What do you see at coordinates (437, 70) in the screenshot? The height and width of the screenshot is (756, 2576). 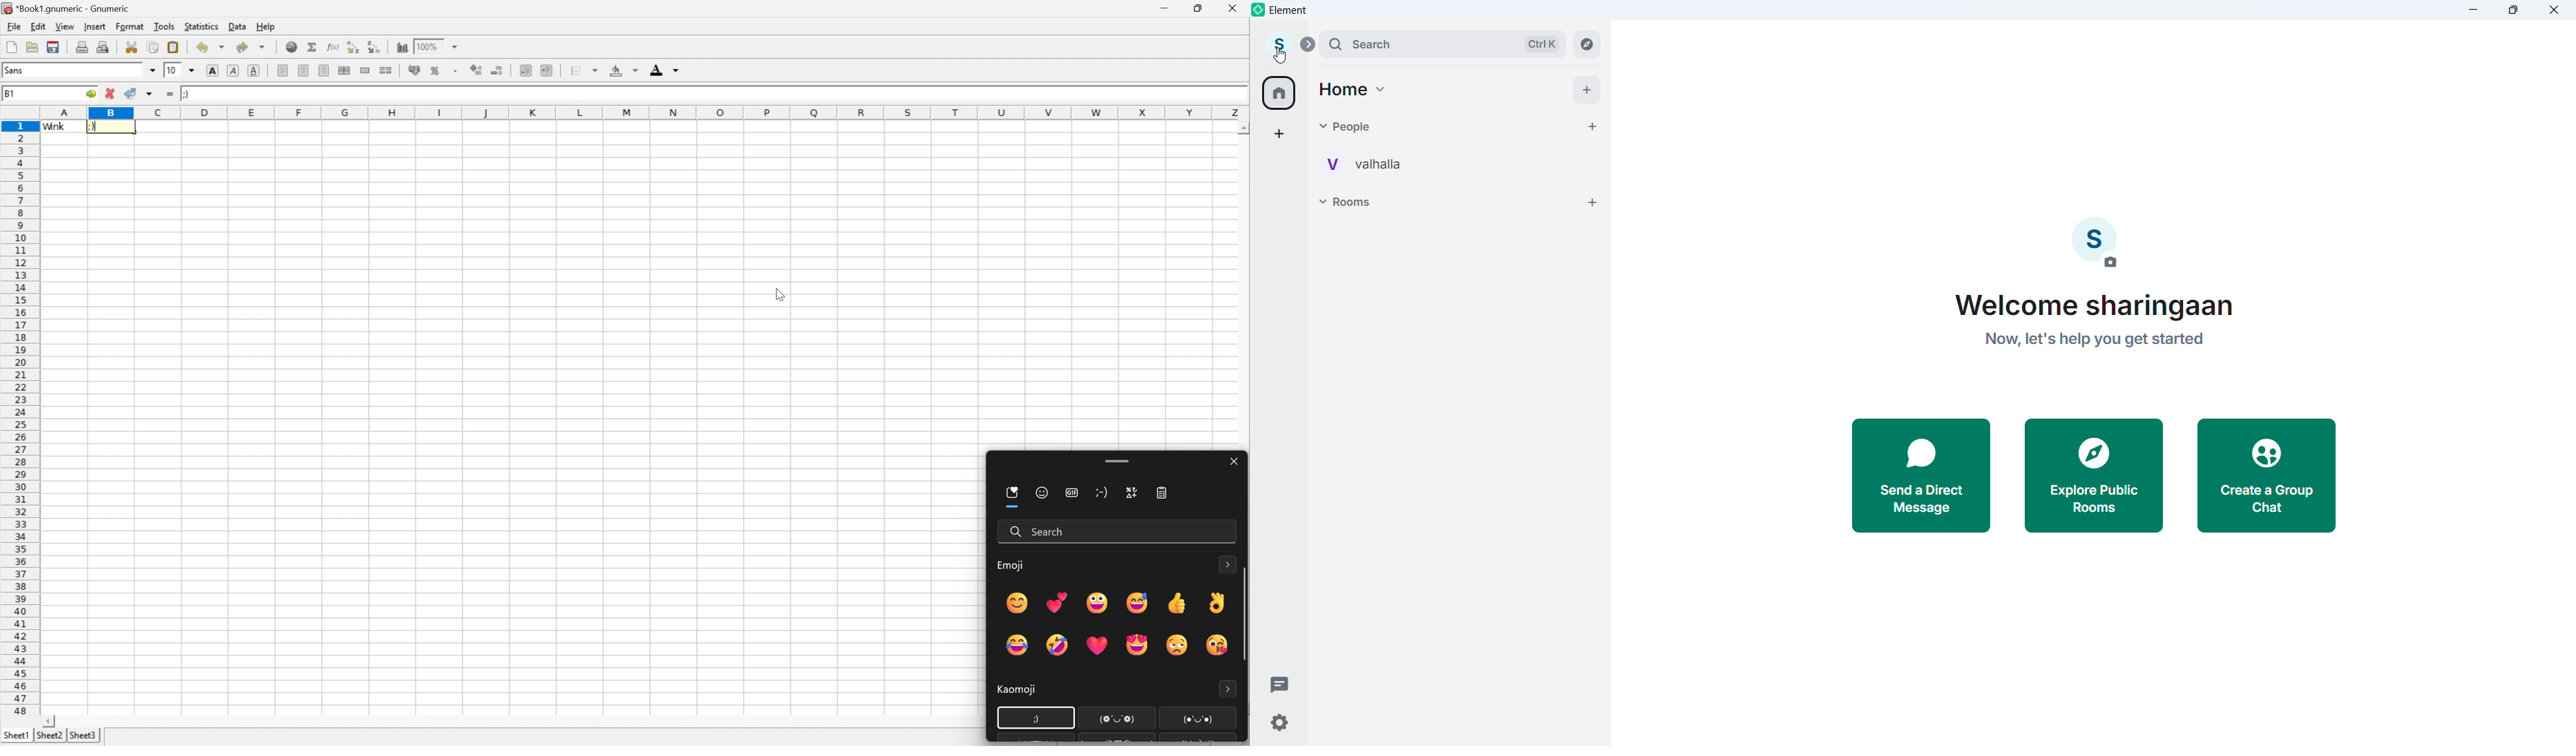 I see `format selection as percentage` at bounding box center [437, 70].